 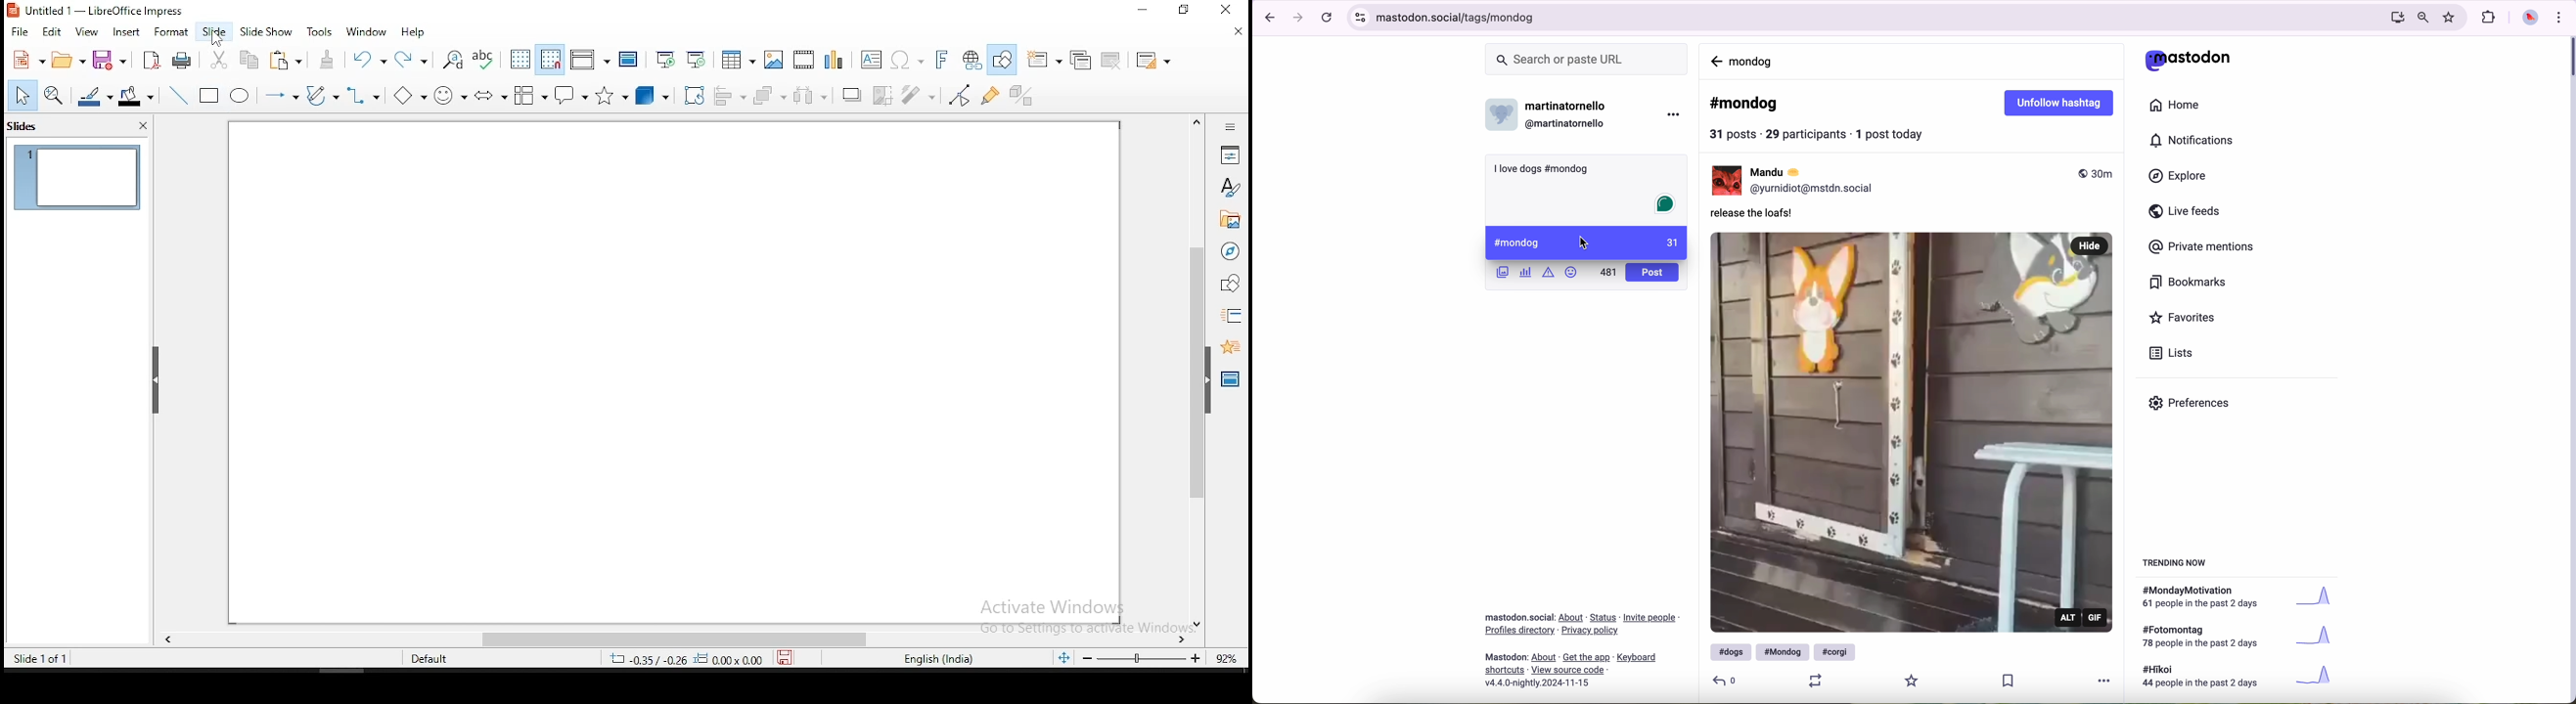 What do you see at coordinates (215, 33) in the screenshot?
I see `slide` at bounding box center [215, 33].